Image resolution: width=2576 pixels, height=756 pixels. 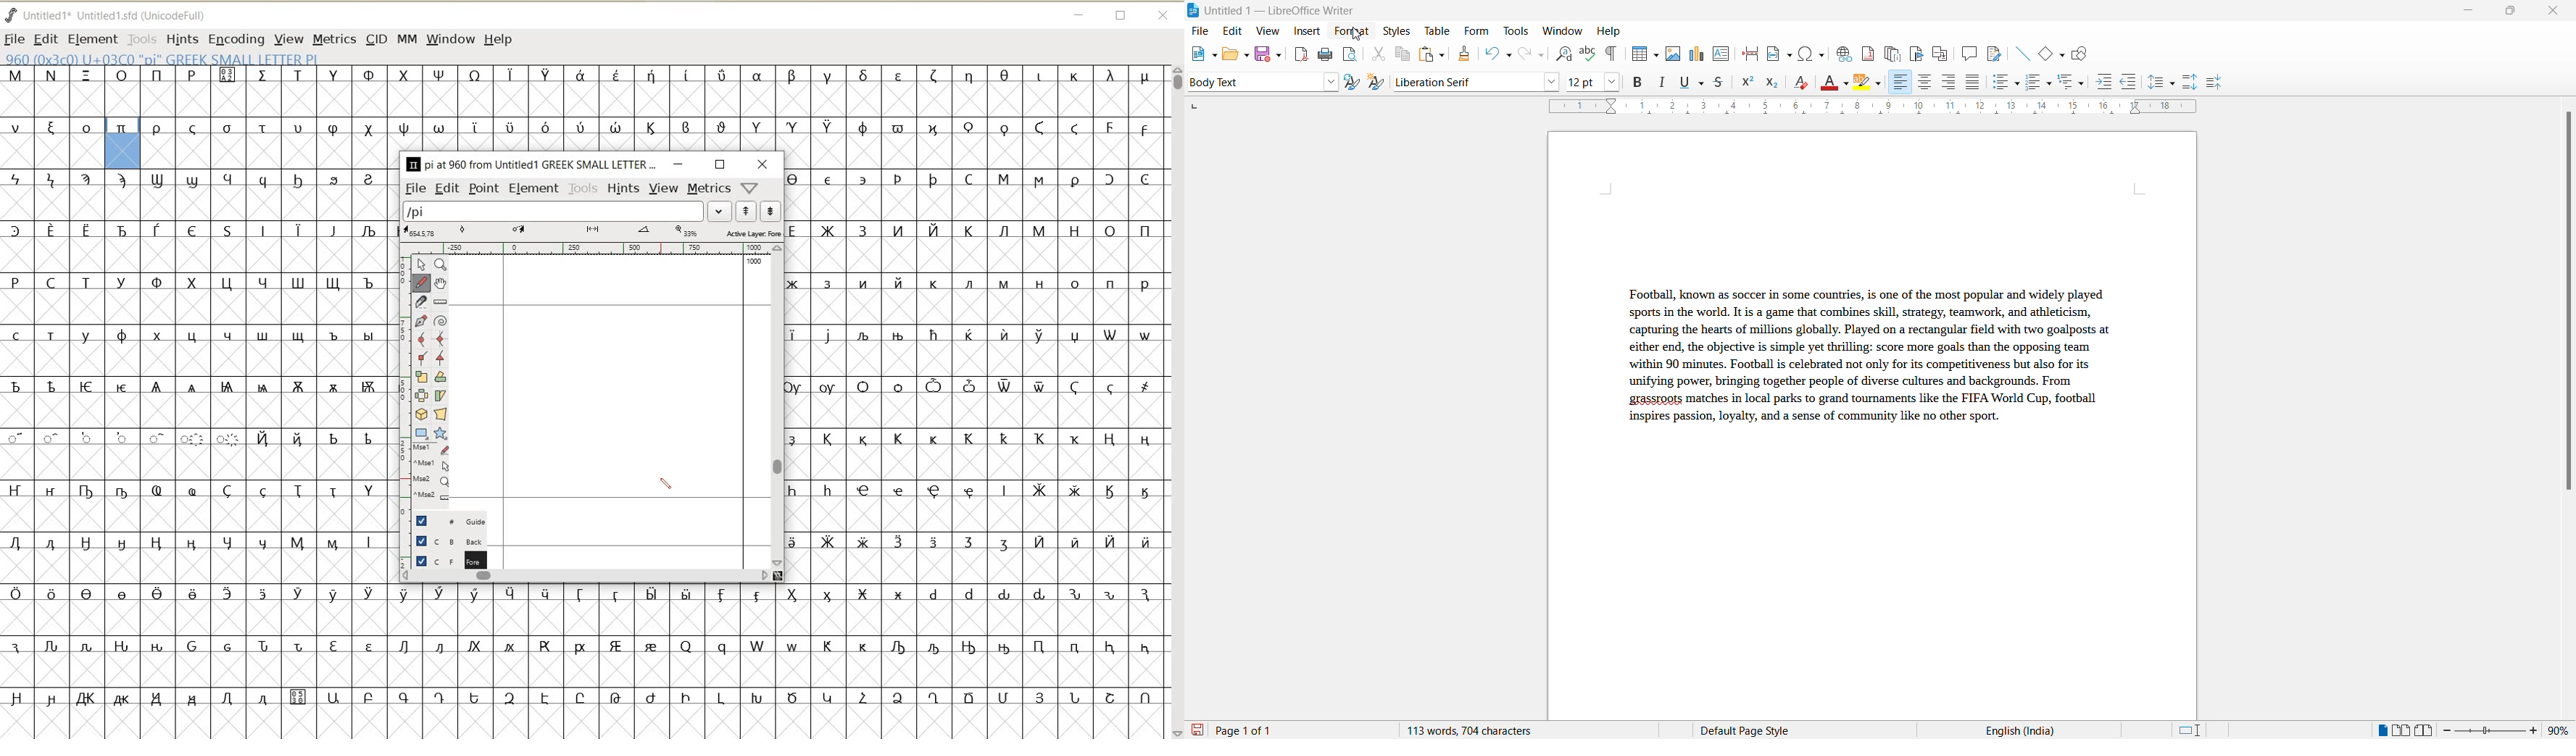 What do you see at coordinates (2018, 51) in the screenshot?
I see `line` at bounding box center [2018, 51].